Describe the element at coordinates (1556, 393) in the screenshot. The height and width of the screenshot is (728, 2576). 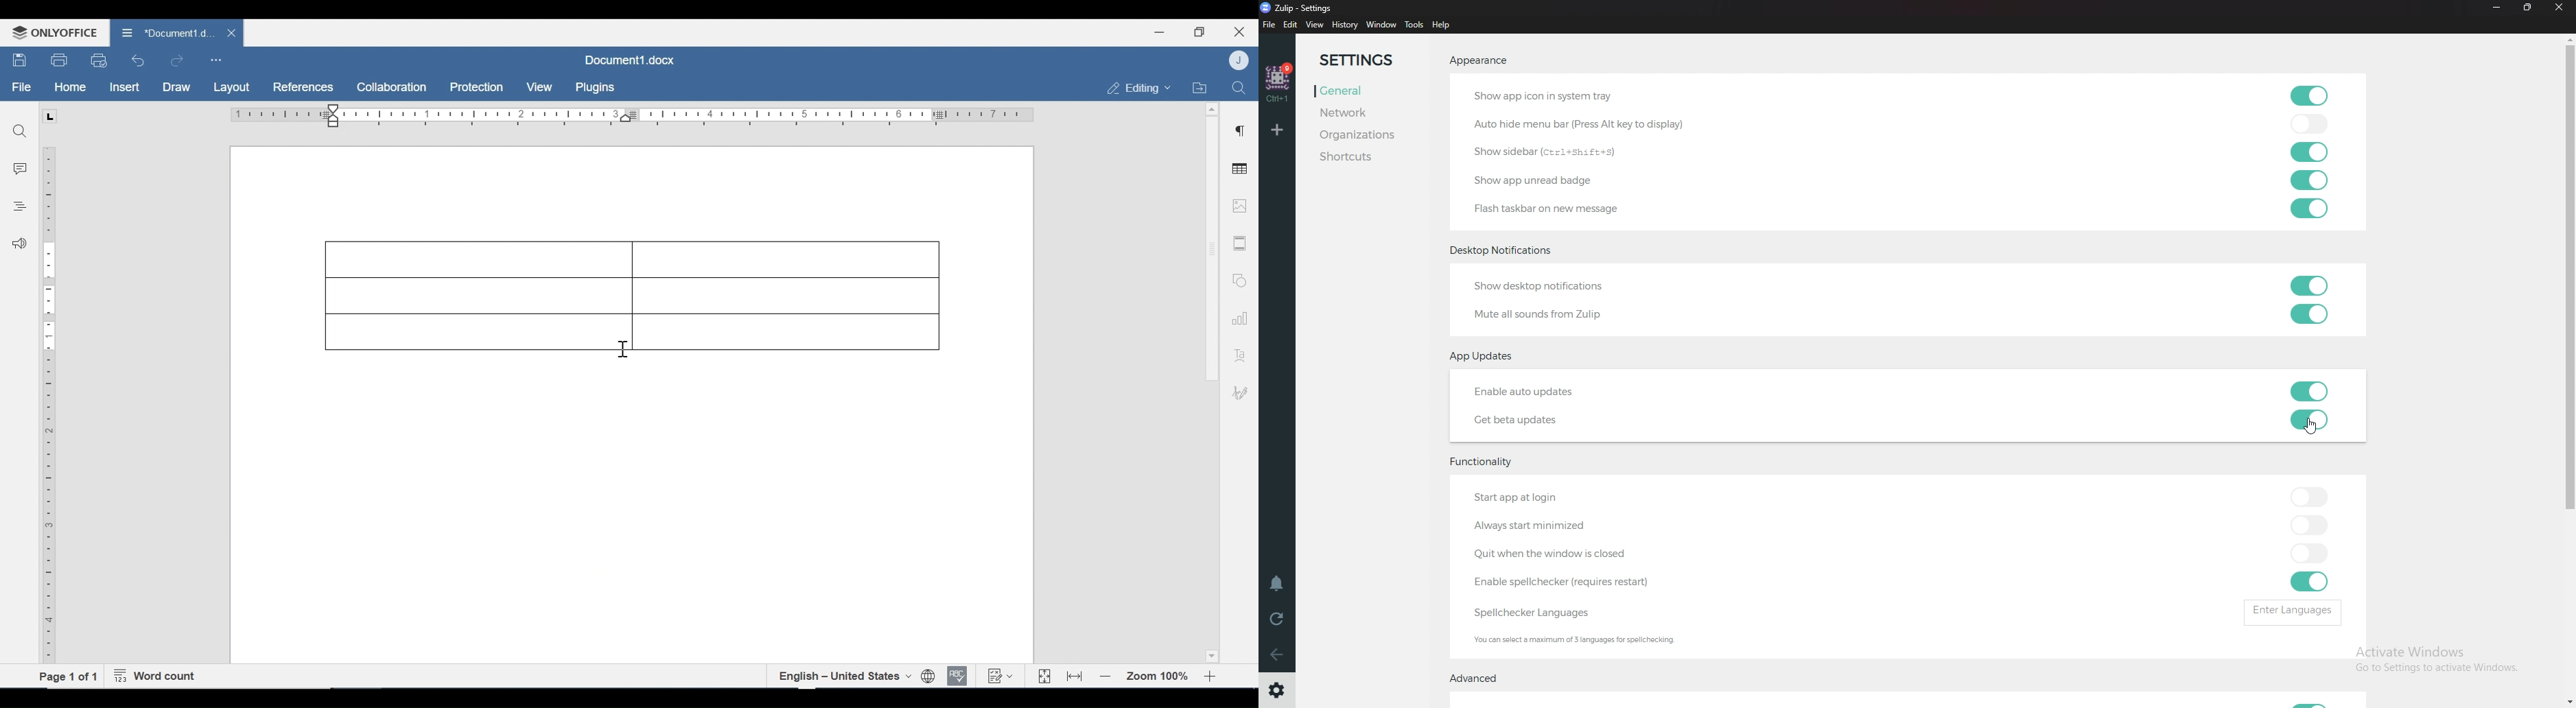
I see `Enable auto updates` at that location.